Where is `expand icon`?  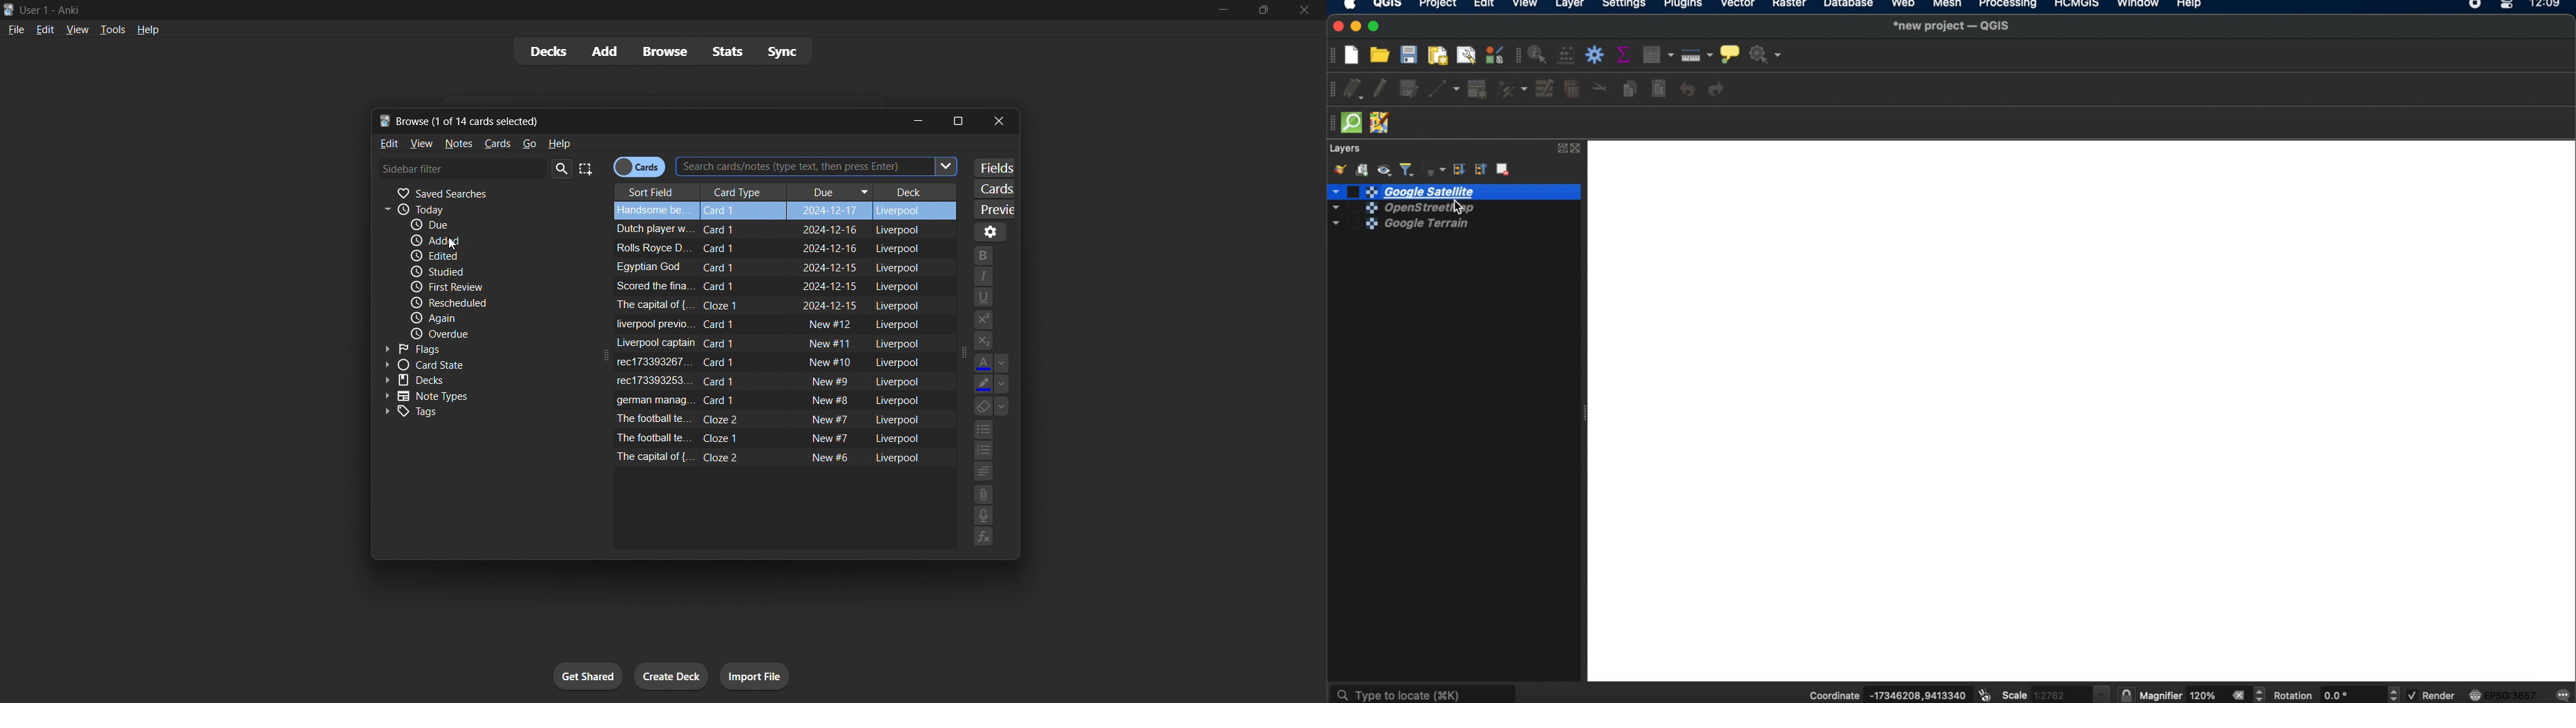 expand icon is located at coordinates (959, 353).